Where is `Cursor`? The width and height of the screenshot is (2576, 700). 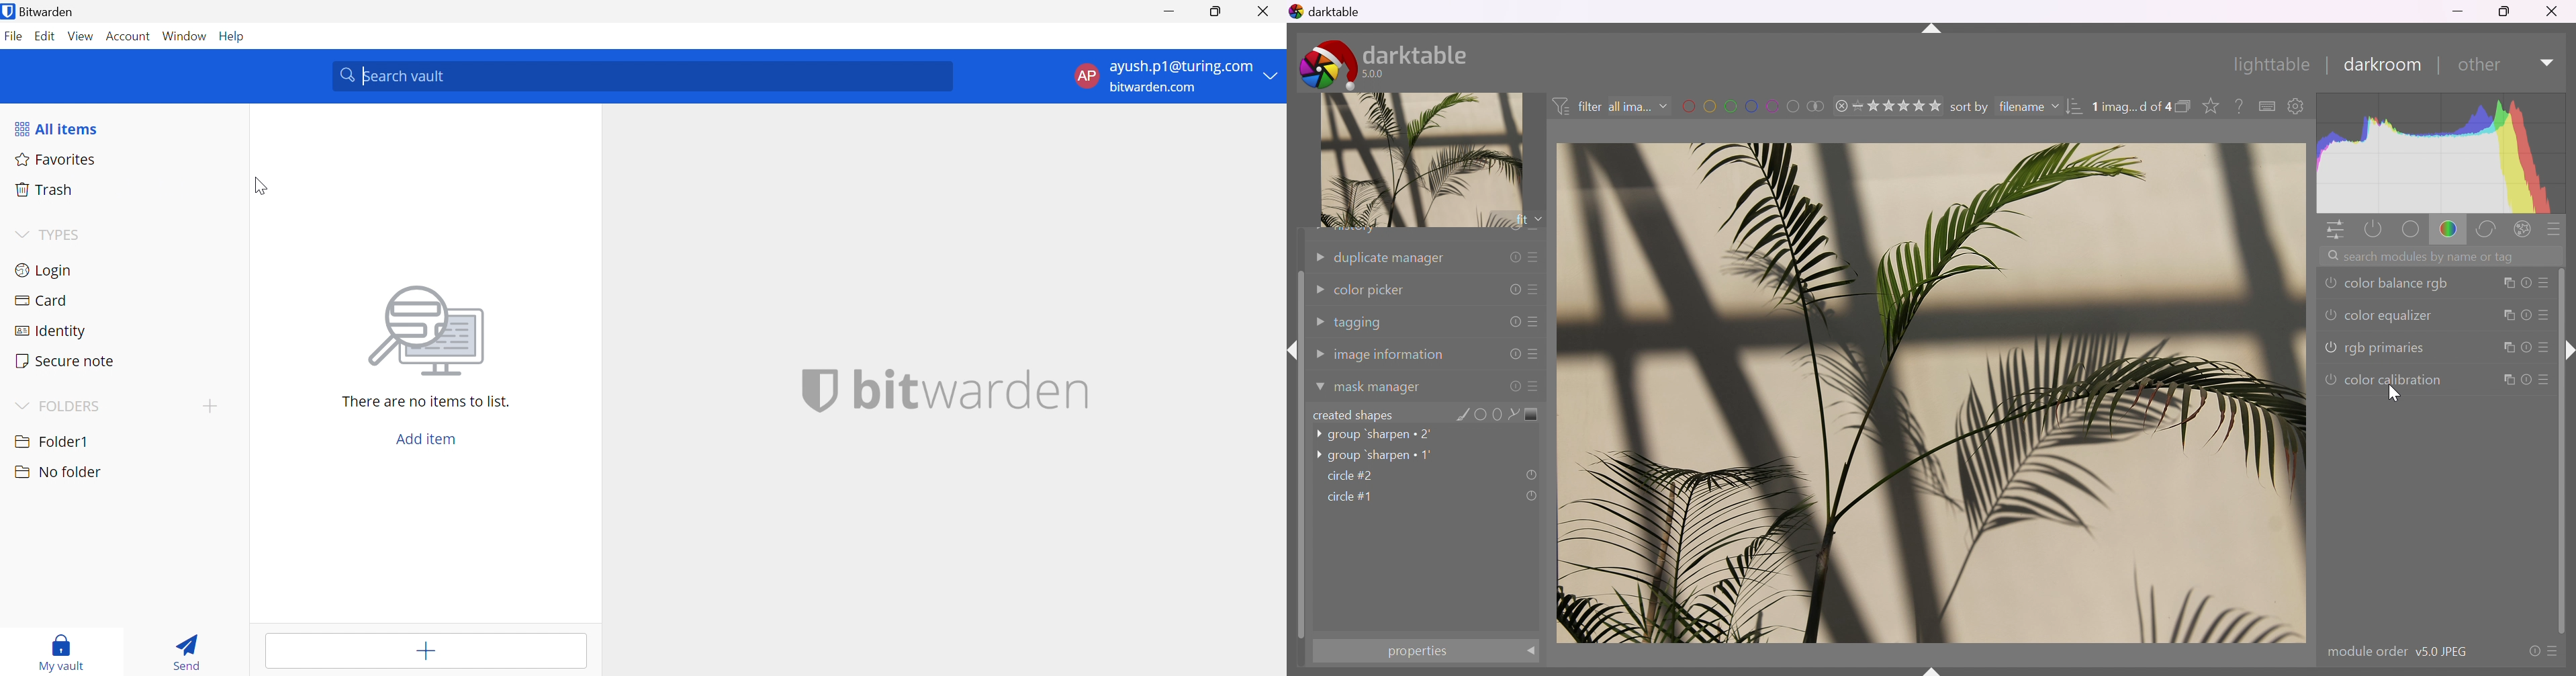 Cursor is located at coordinates (259, 185).